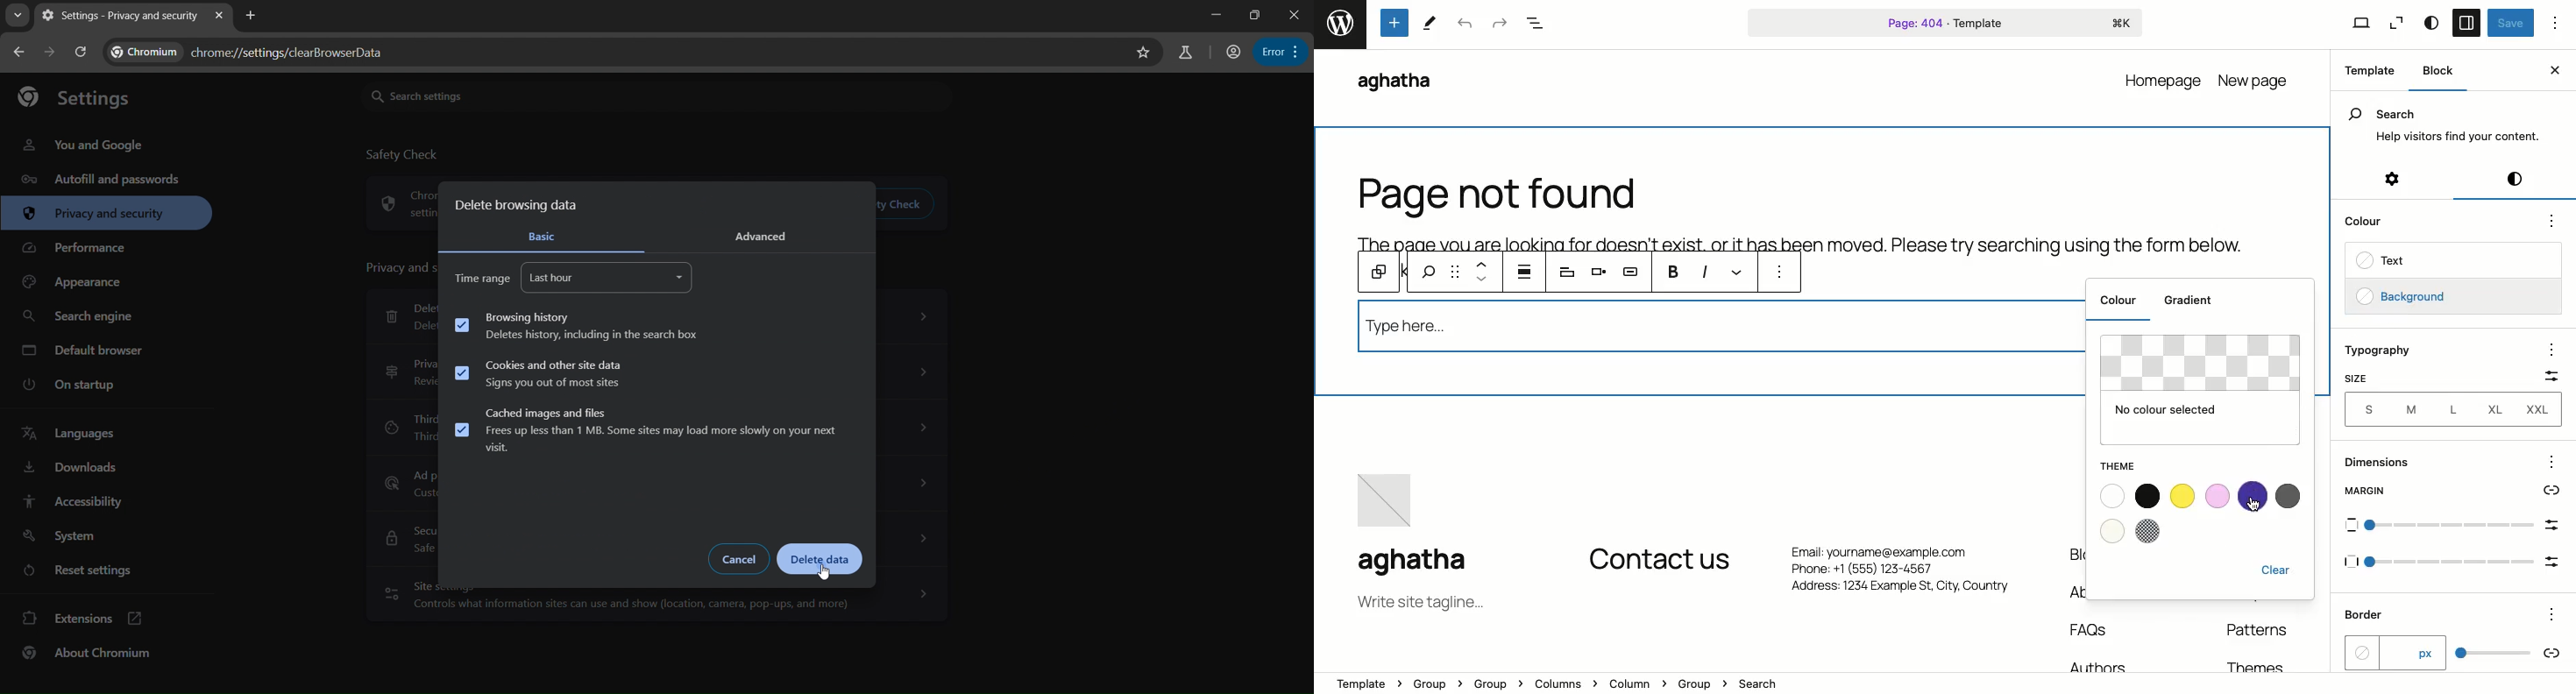  What do you see at coordinates (2545, 377) in the screenshot?
I see `Scale` at bounding box center [2545, 377].